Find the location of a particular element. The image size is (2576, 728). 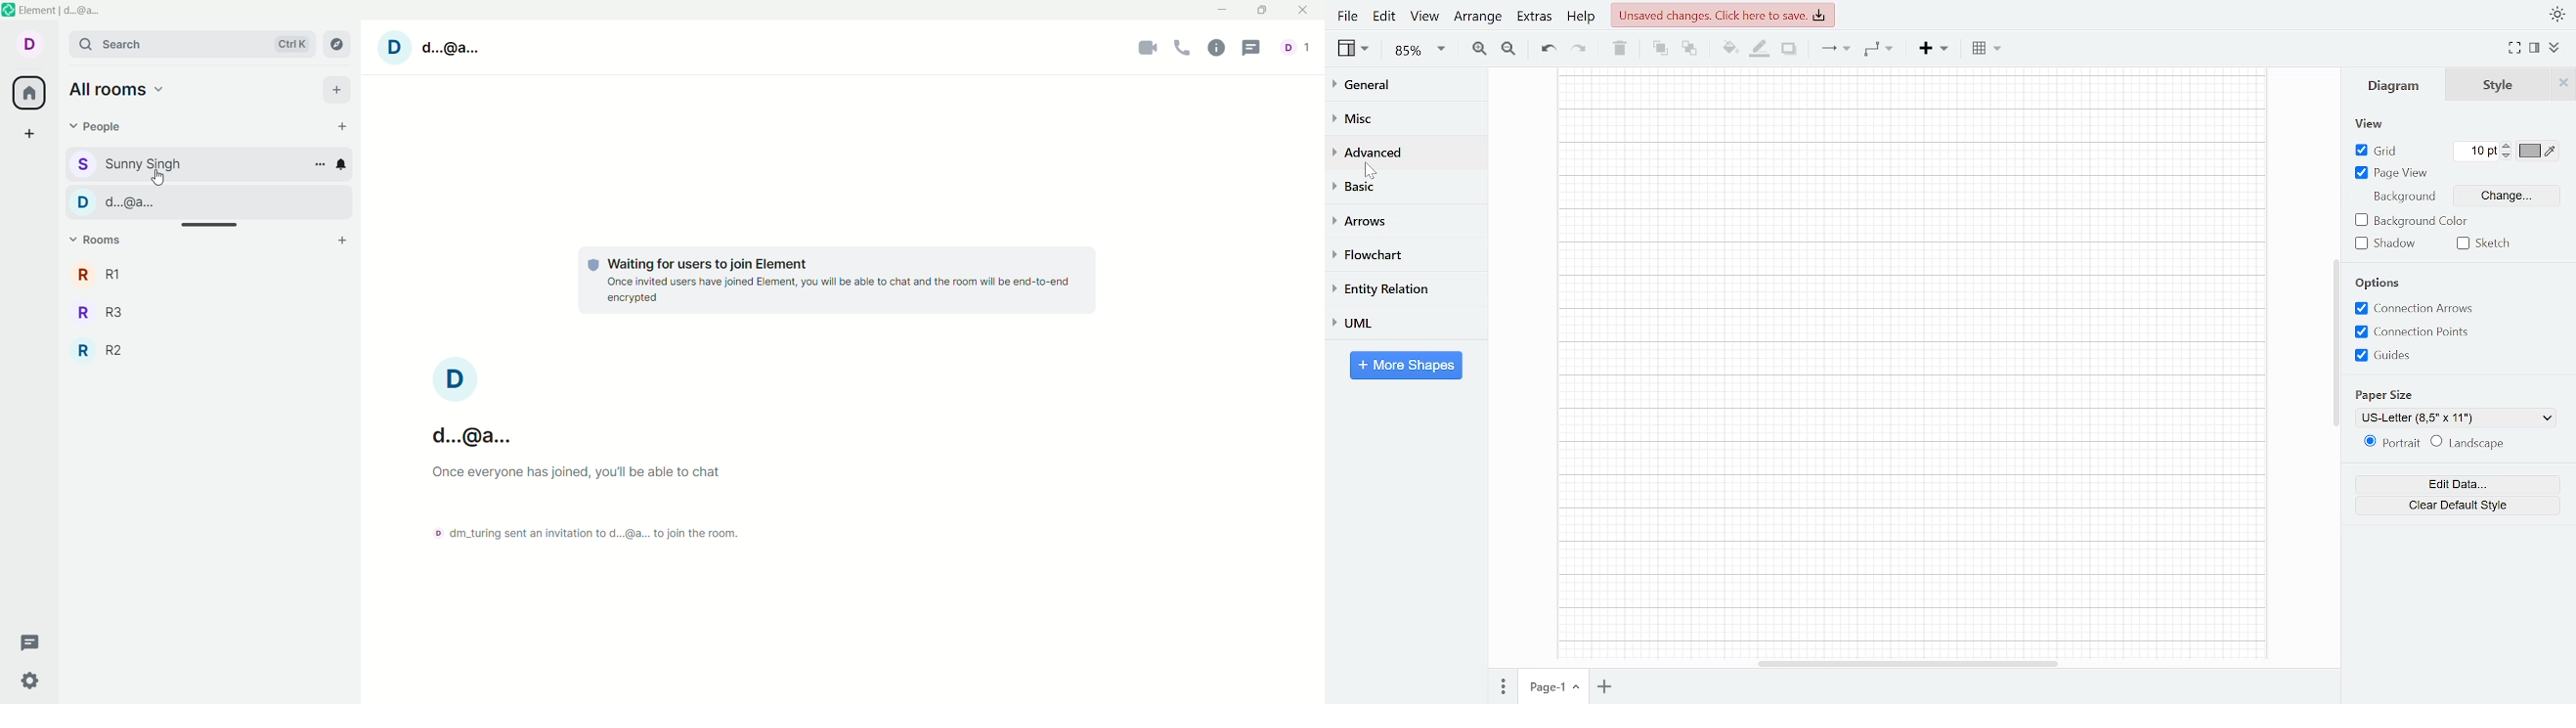

Redo is located at coordinates (1578, 51).